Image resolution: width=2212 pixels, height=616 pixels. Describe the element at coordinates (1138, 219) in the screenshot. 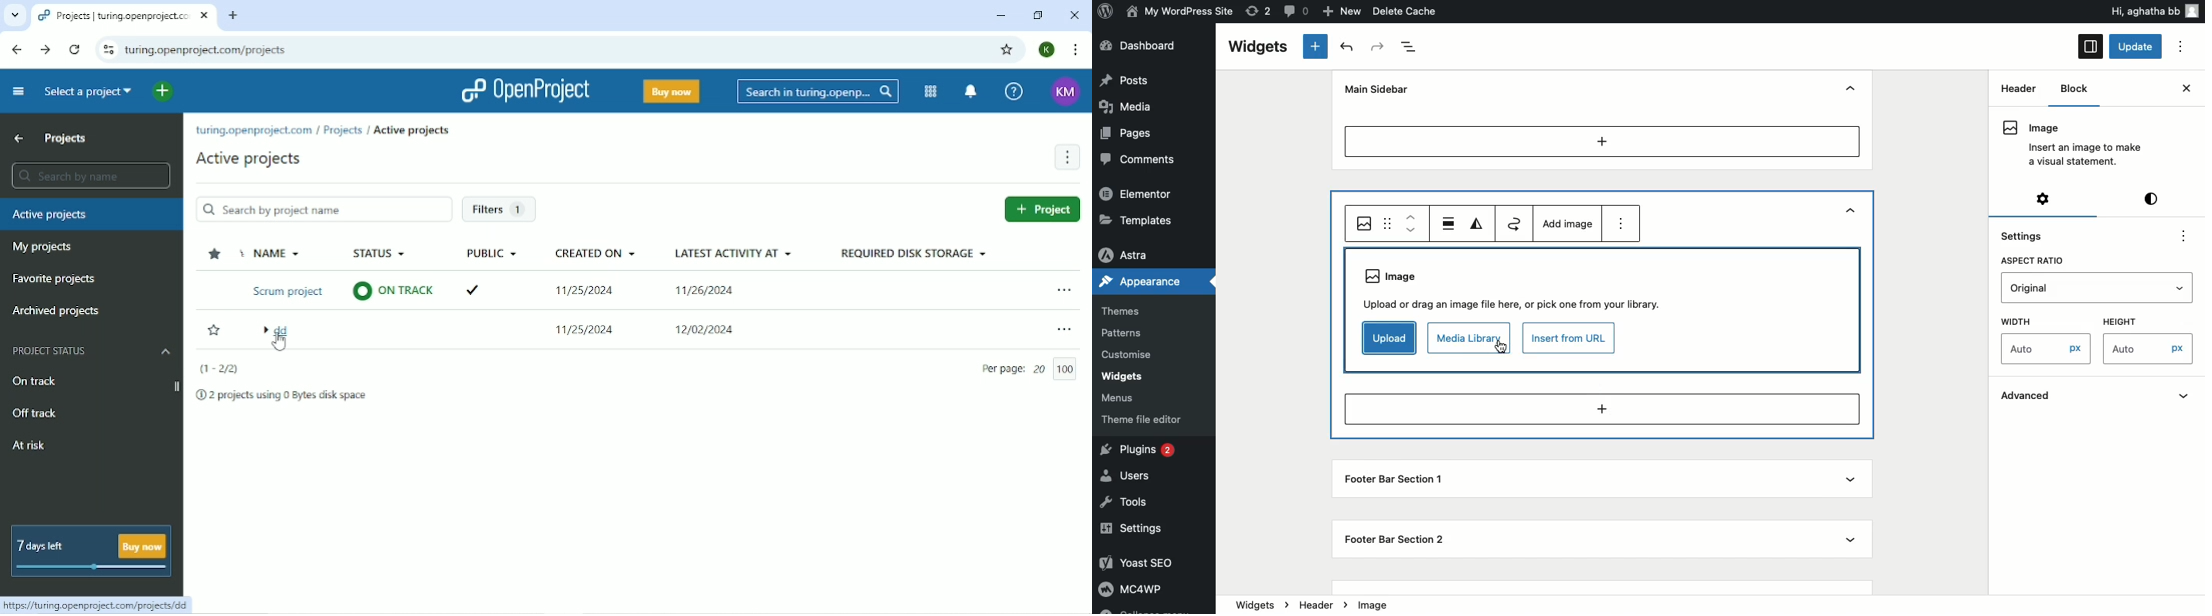

I see `Templates` at that location.